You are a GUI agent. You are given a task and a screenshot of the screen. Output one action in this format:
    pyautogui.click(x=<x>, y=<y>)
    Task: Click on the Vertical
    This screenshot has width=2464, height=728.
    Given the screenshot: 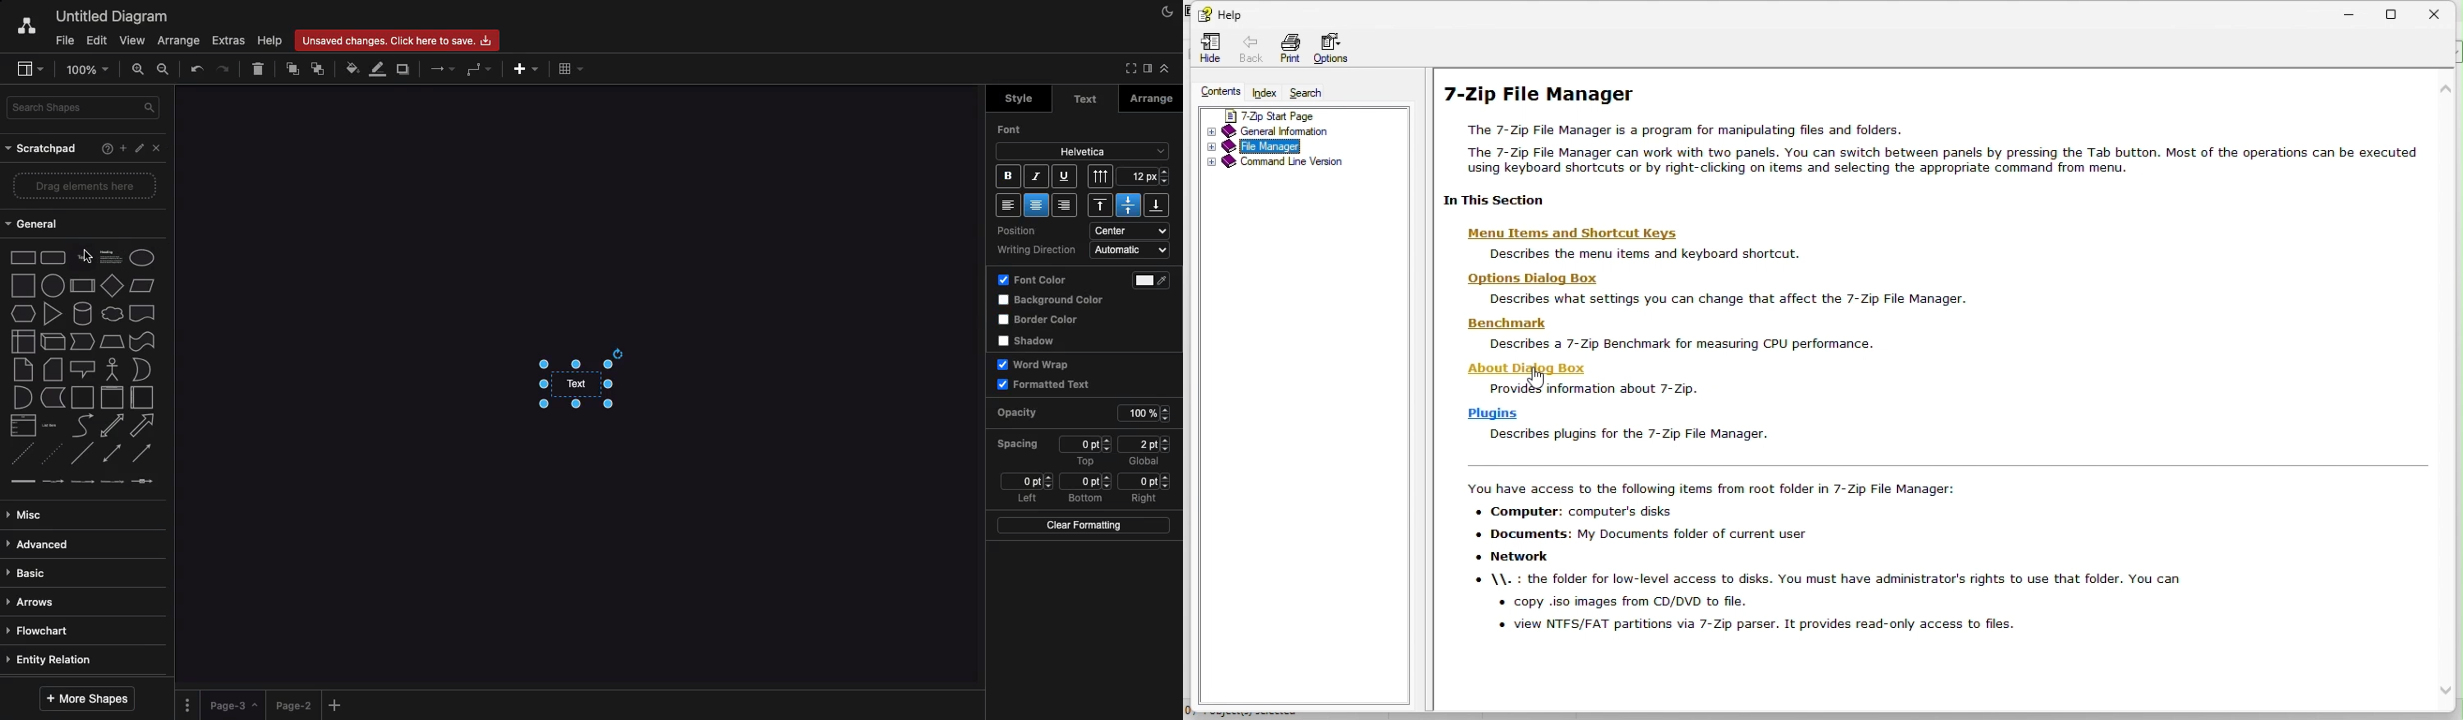 What is the action you would take?
    pyautogui.click(x=1102, y=176)
    